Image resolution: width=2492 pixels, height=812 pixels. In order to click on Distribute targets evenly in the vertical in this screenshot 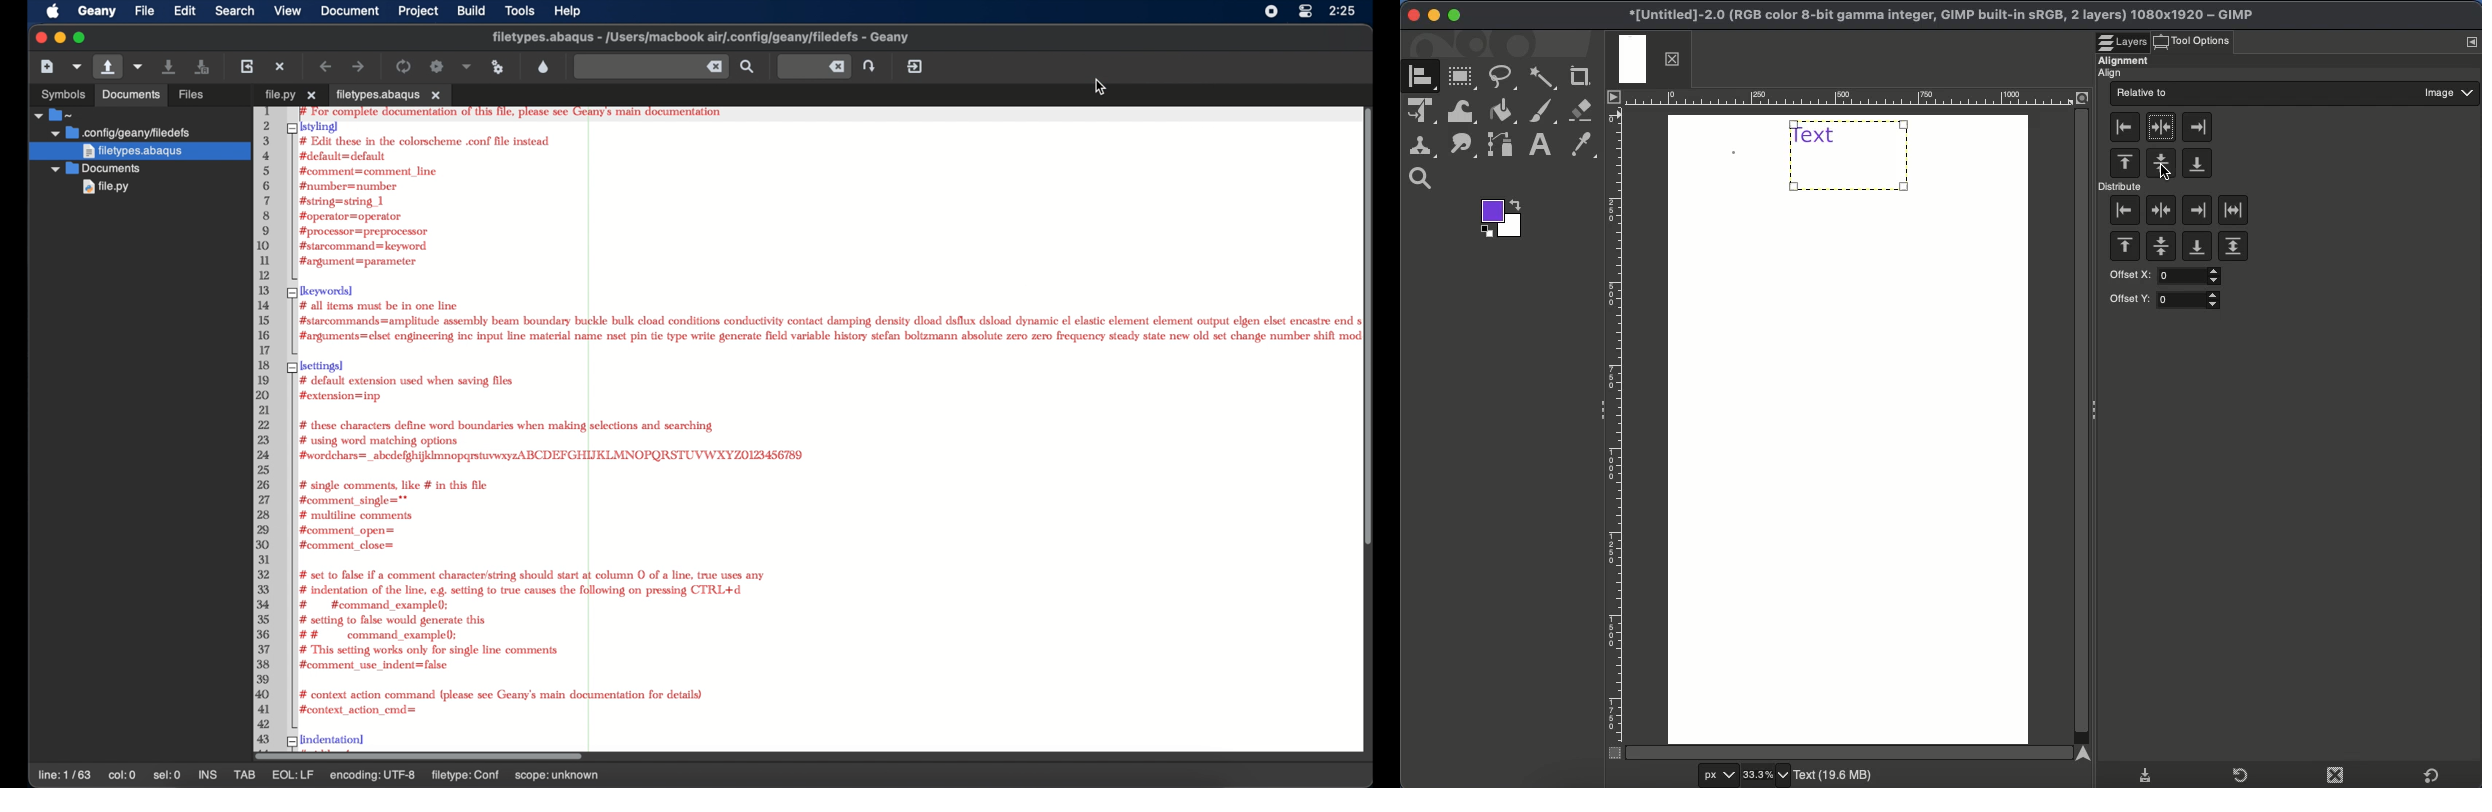, I will do `click(2233, 248)`.